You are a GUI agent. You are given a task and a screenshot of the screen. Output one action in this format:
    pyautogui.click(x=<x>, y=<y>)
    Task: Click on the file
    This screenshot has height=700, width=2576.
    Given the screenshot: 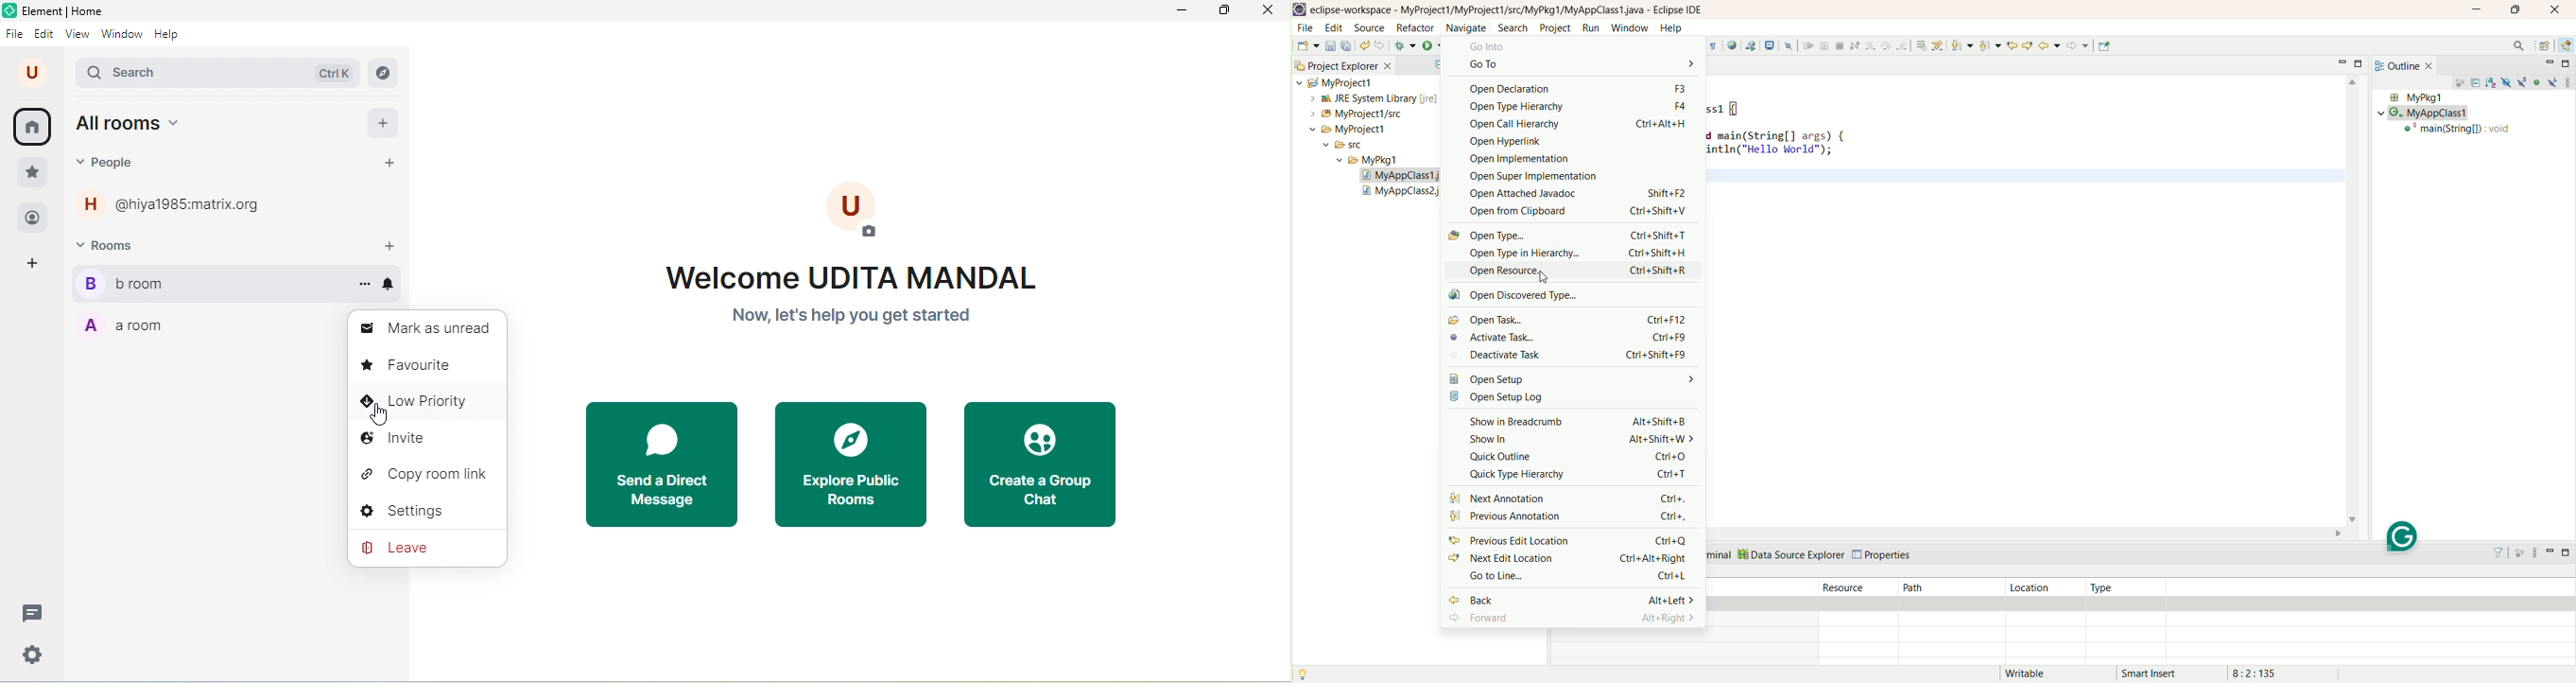 What is the action you would take?
    pyautogui.click(x=13, y=34)
    